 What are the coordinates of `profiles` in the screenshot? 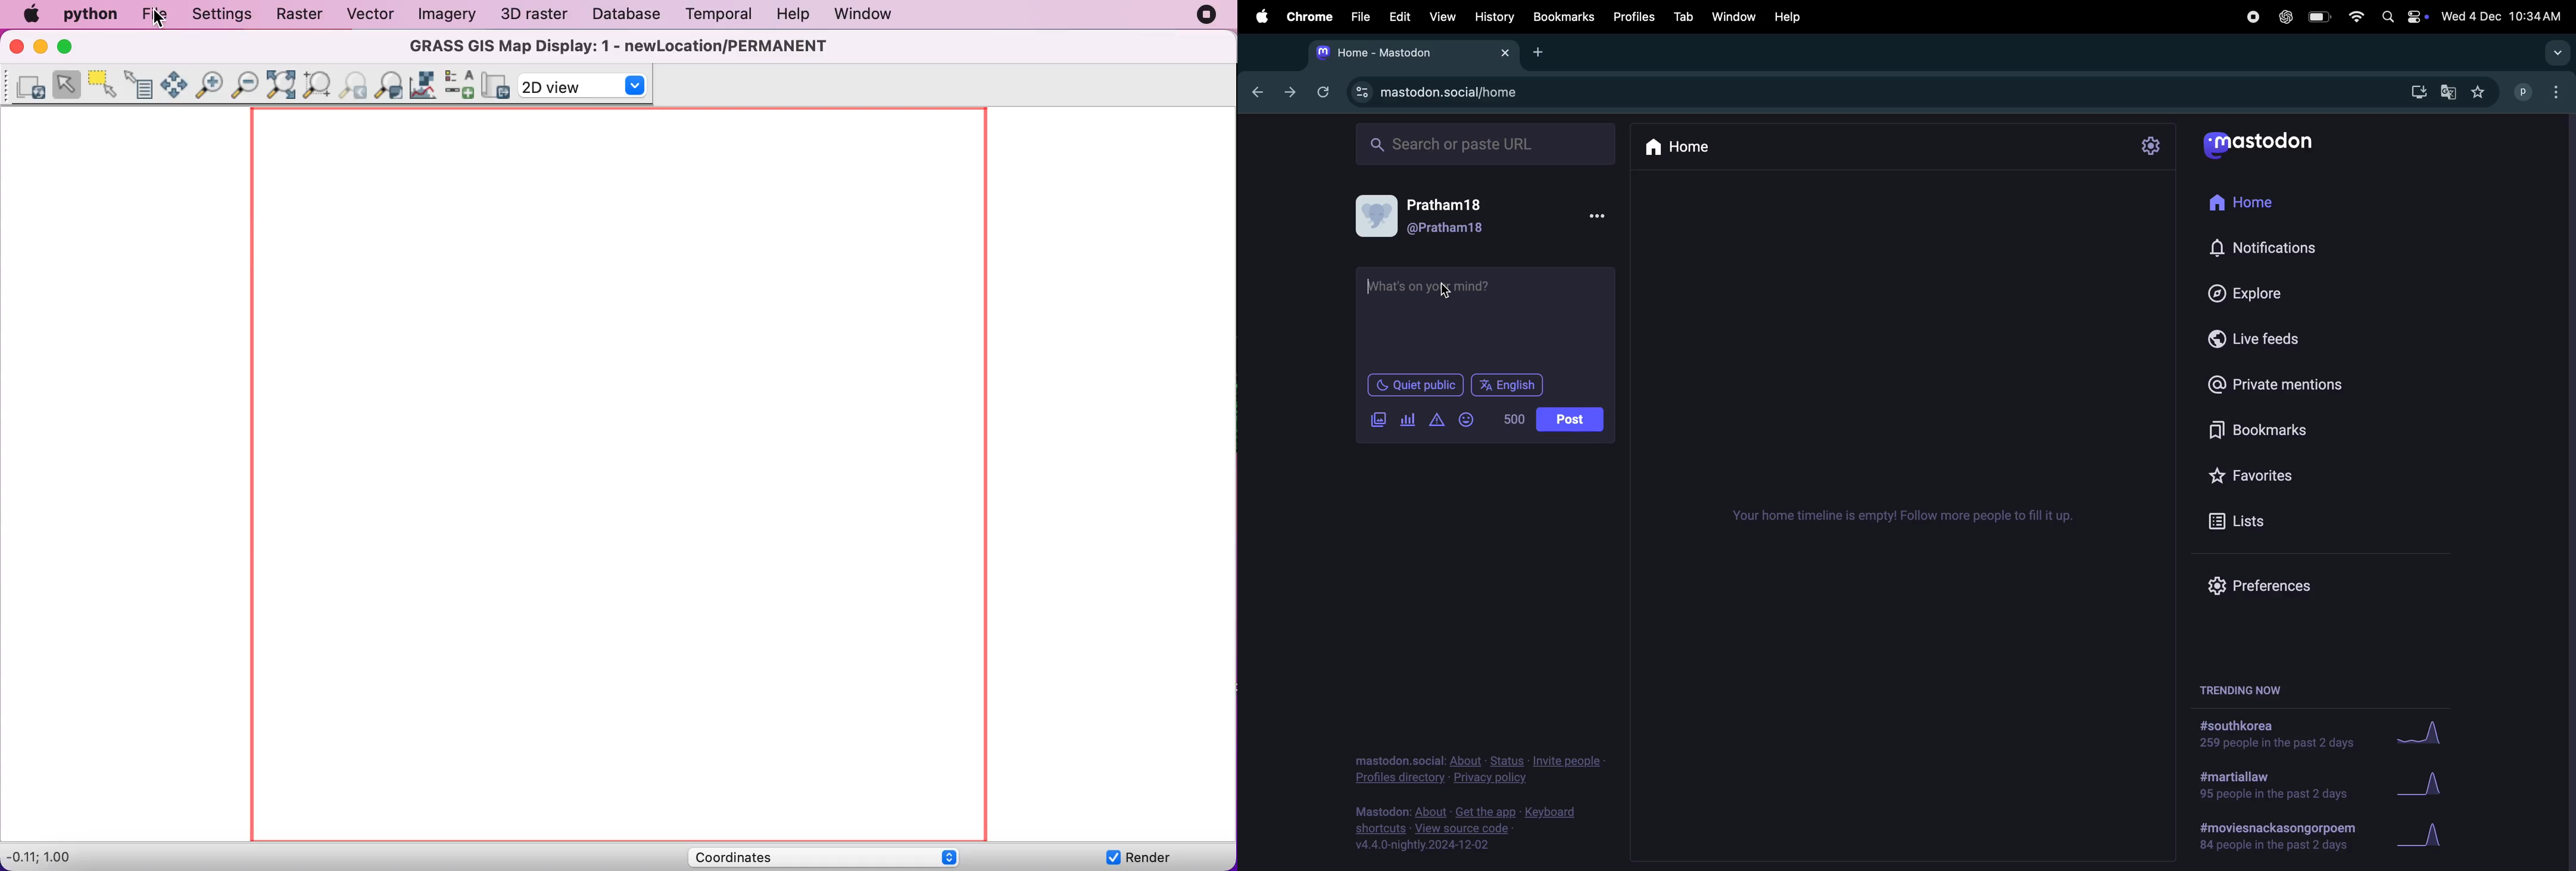 It's located at (1635, 15).